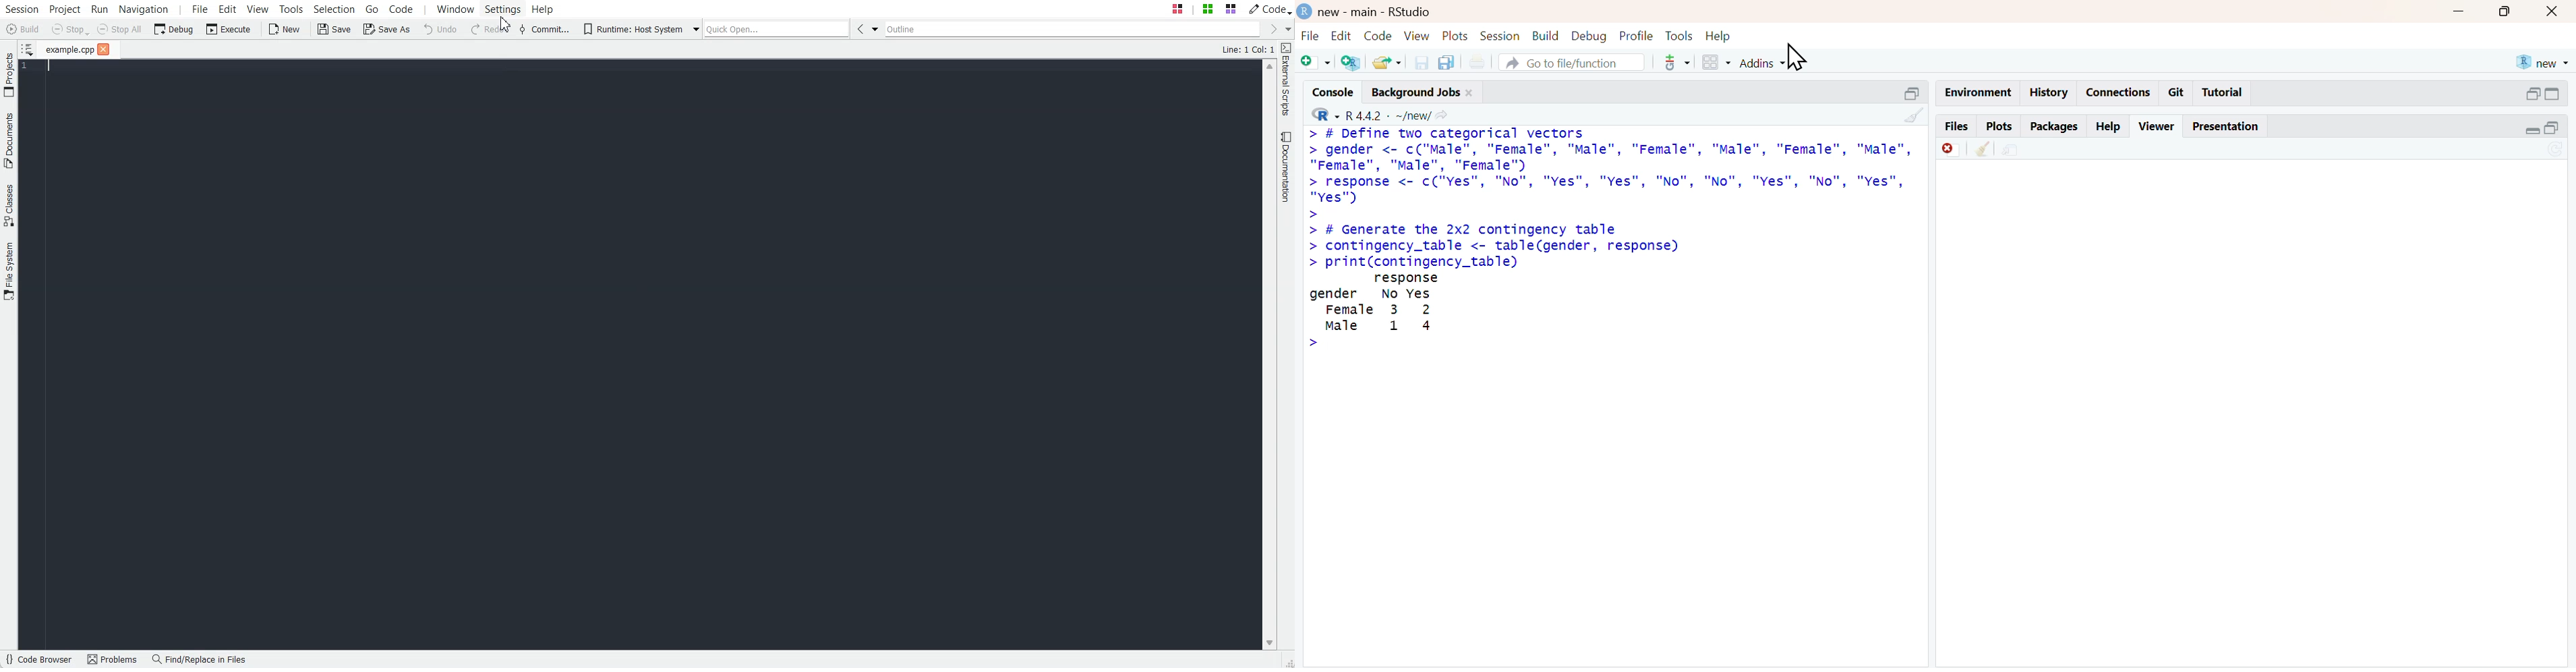 Image resolution: width=2576 pixels, height=672 pixels. What do you see at coordinates (2157, 126) in the screenshot?
I see `viewer` at bounding box center [2157, 126].